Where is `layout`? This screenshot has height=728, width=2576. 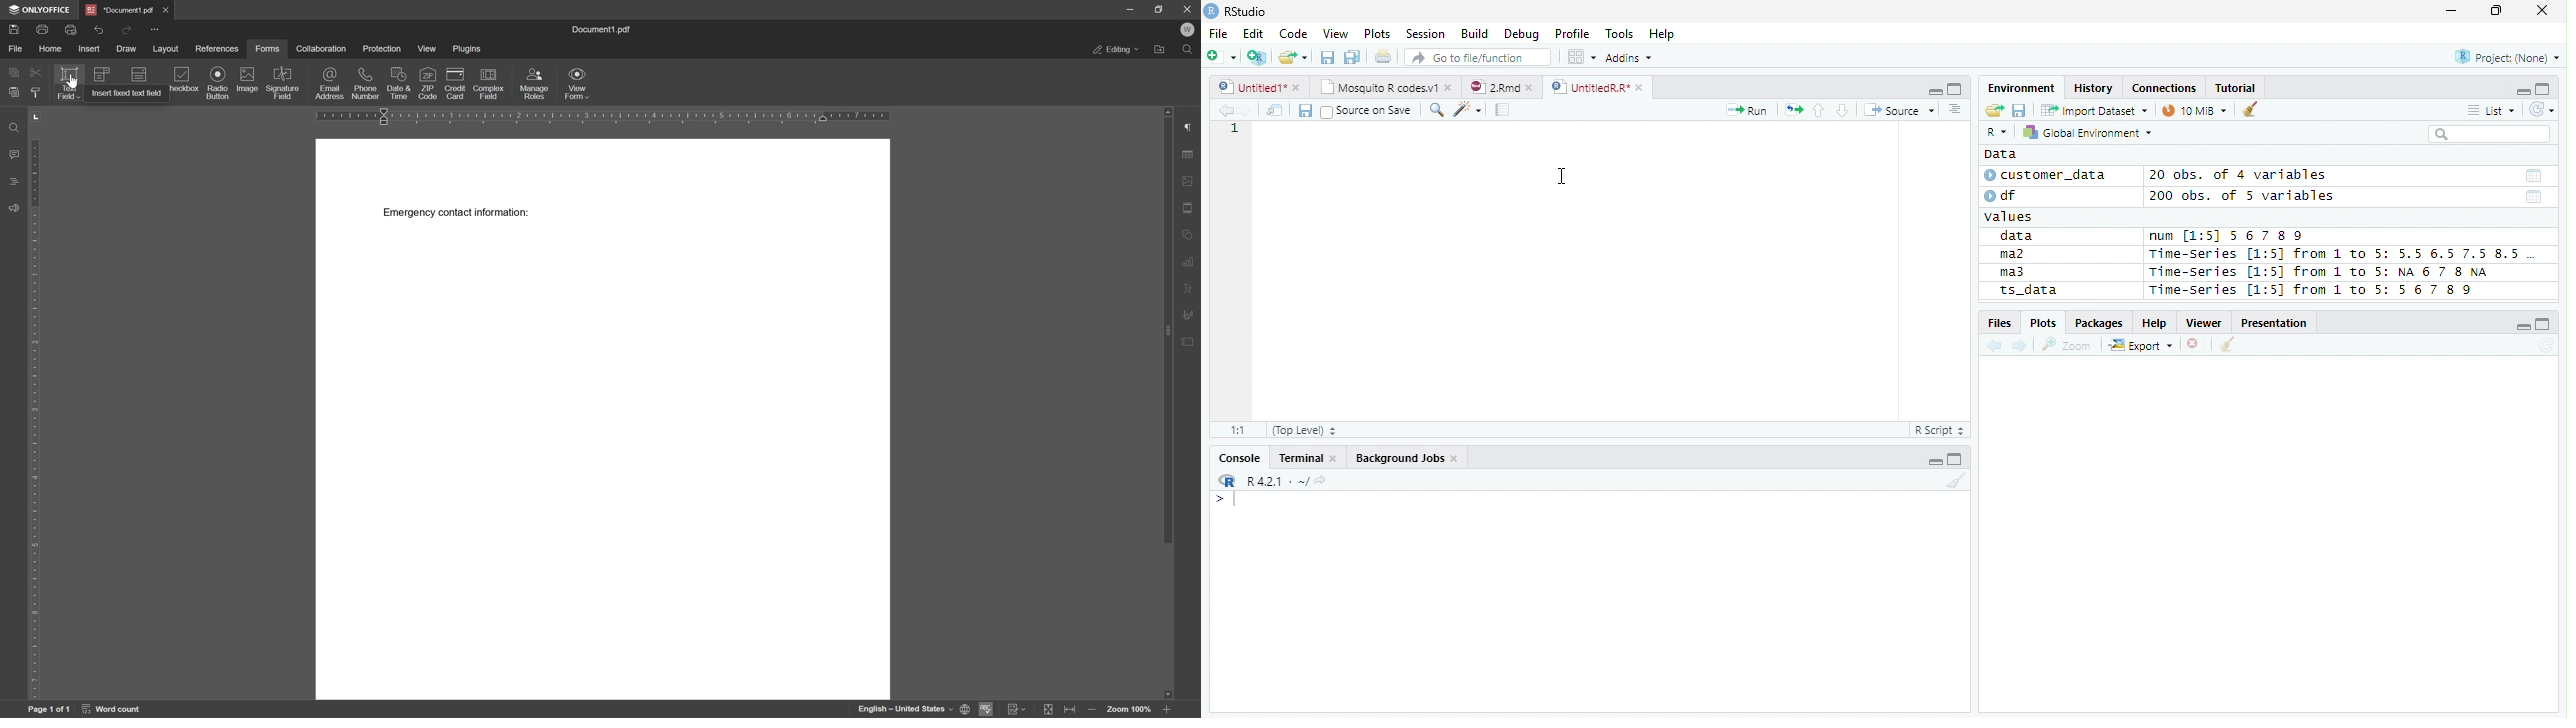
layout is located at coordinates (165, 49).